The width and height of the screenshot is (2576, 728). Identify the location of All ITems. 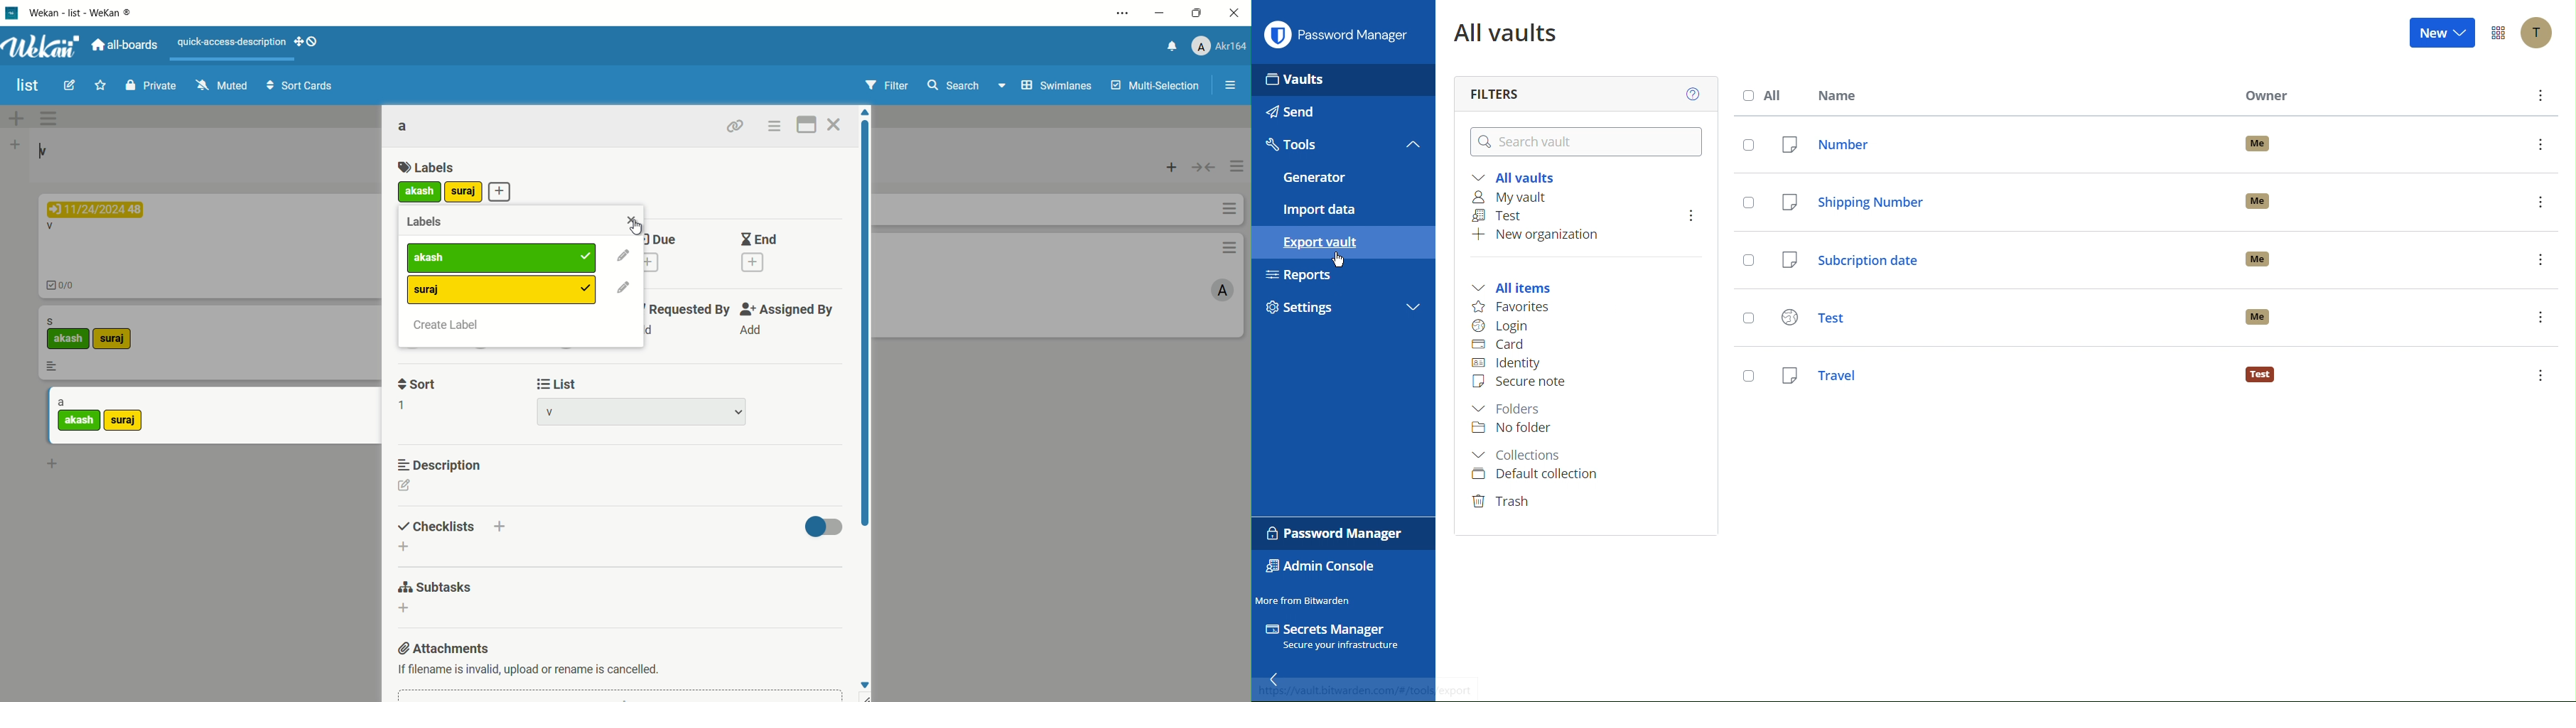
(1509, 287).